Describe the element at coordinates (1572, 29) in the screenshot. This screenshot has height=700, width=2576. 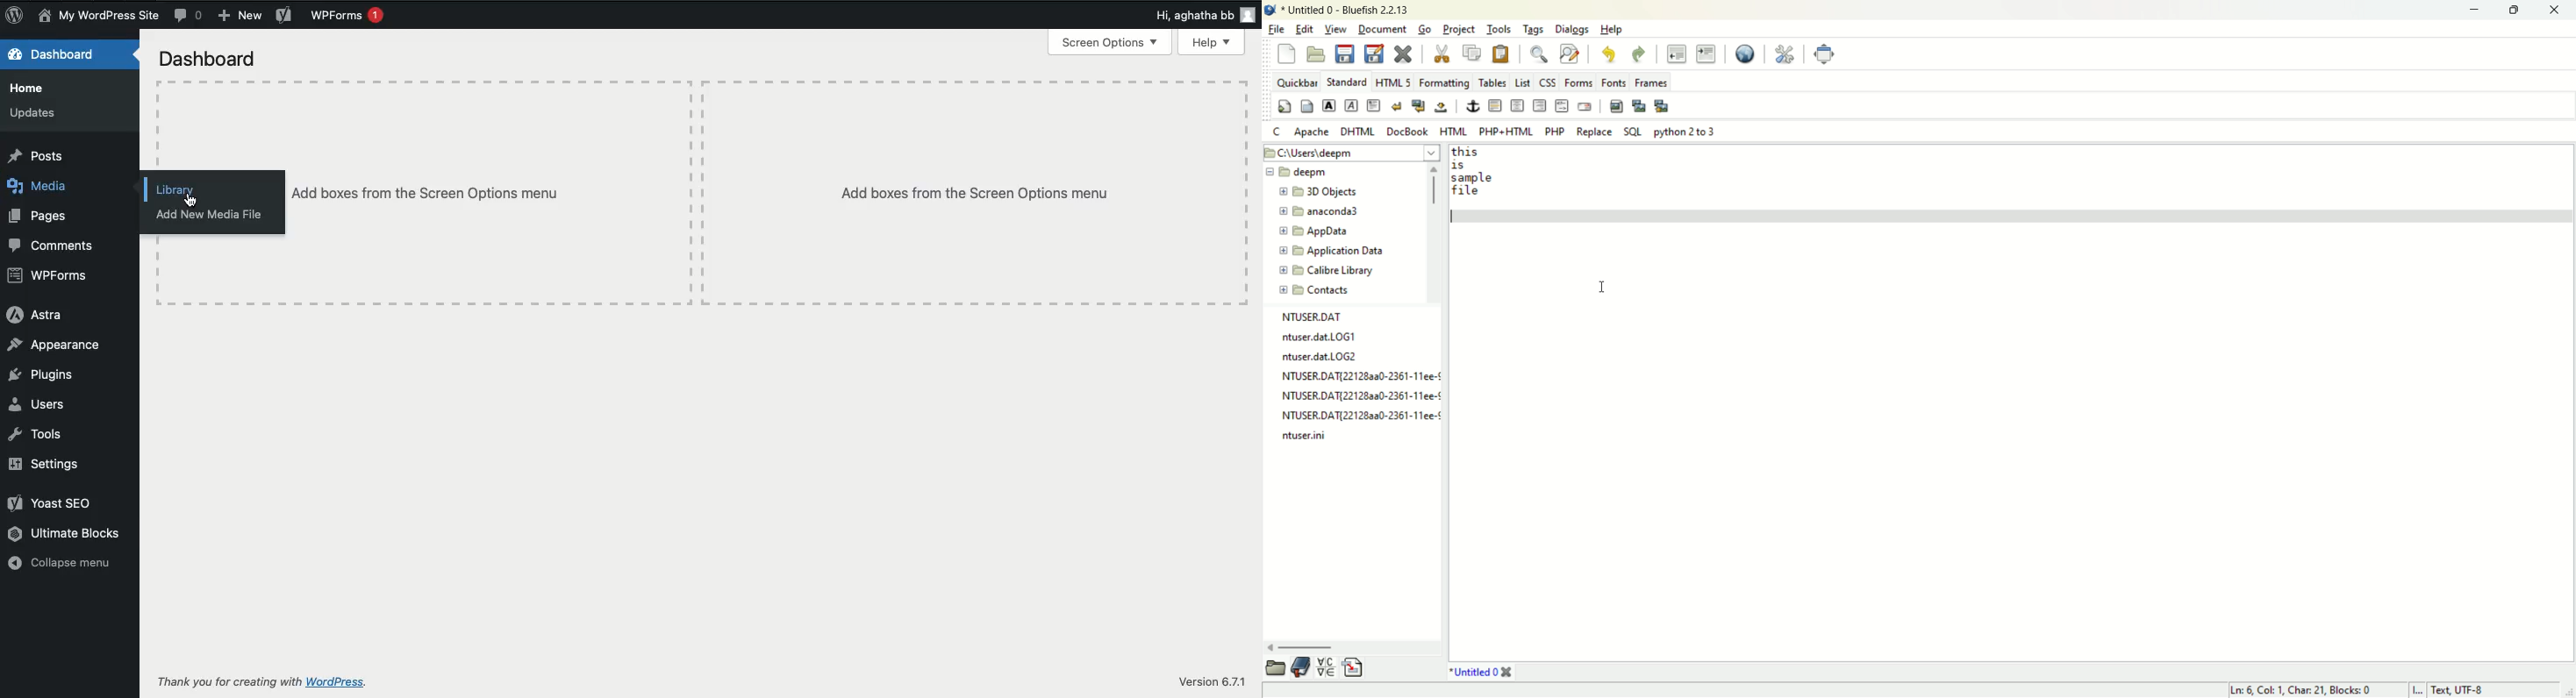
I see `dialogs` at that location.